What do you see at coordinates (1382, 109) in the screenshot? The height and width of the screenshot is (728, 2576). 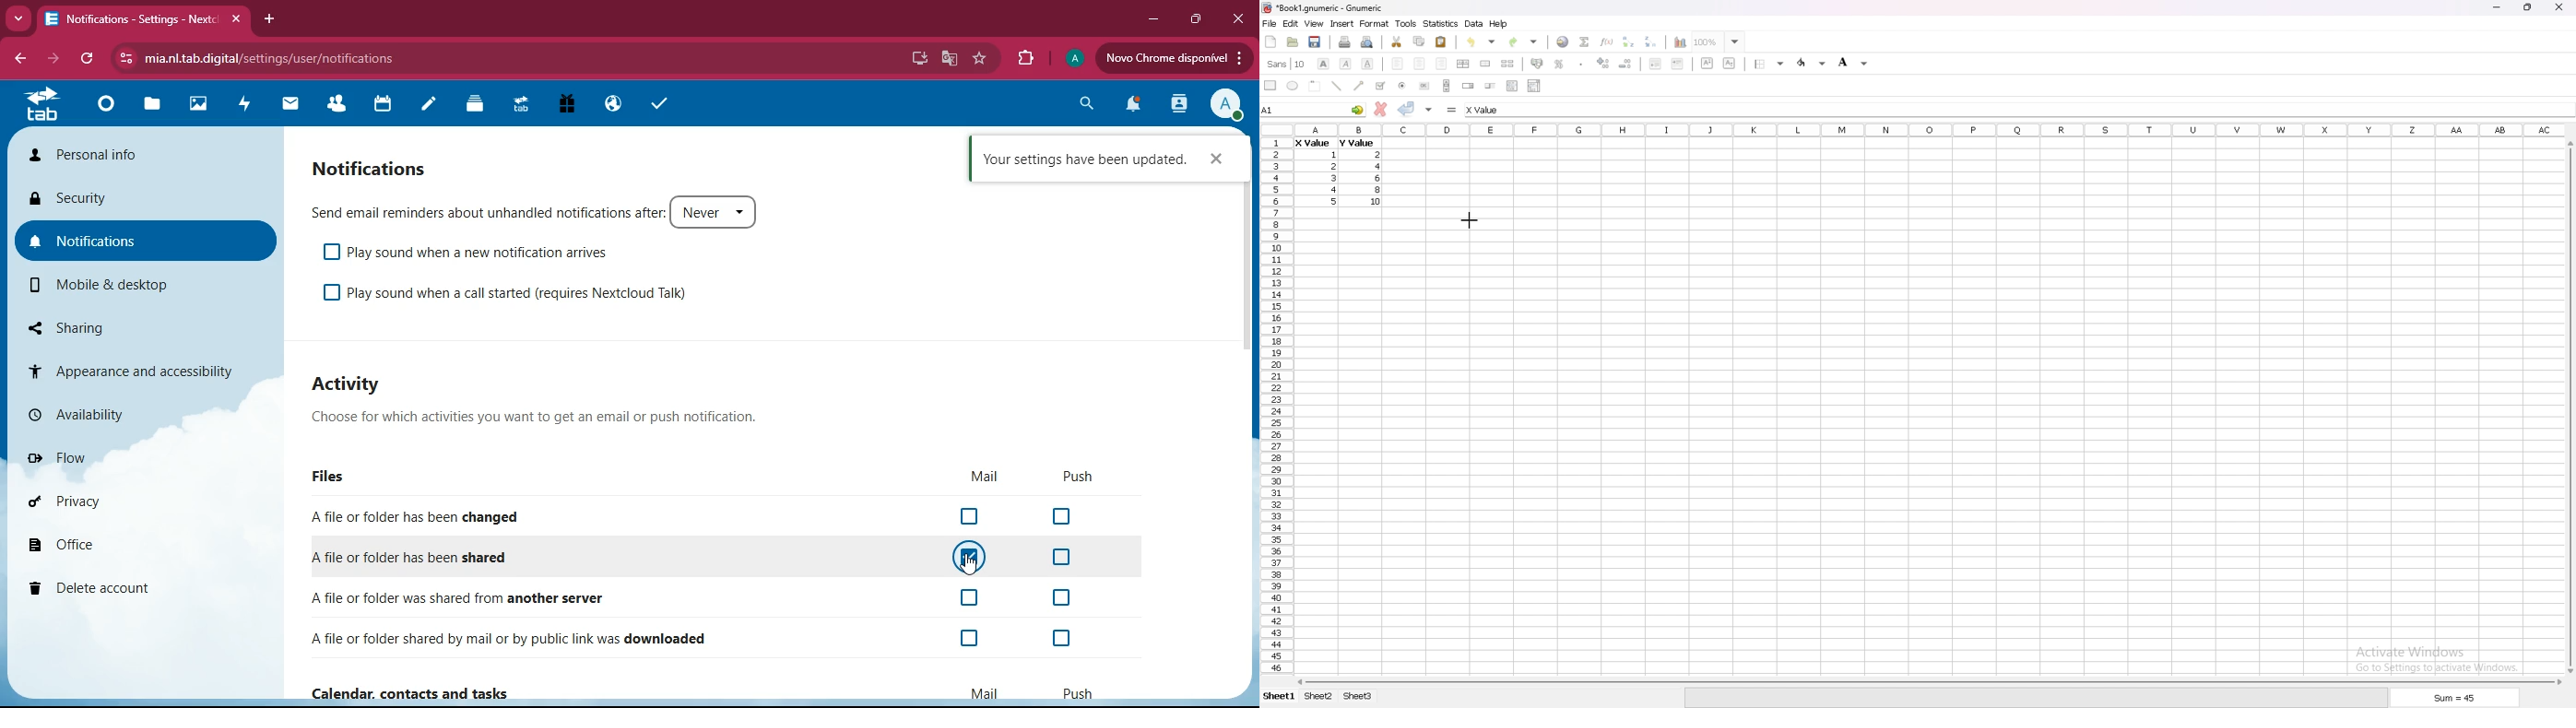 I see `cancel change` at bounding box center [1382, 109].